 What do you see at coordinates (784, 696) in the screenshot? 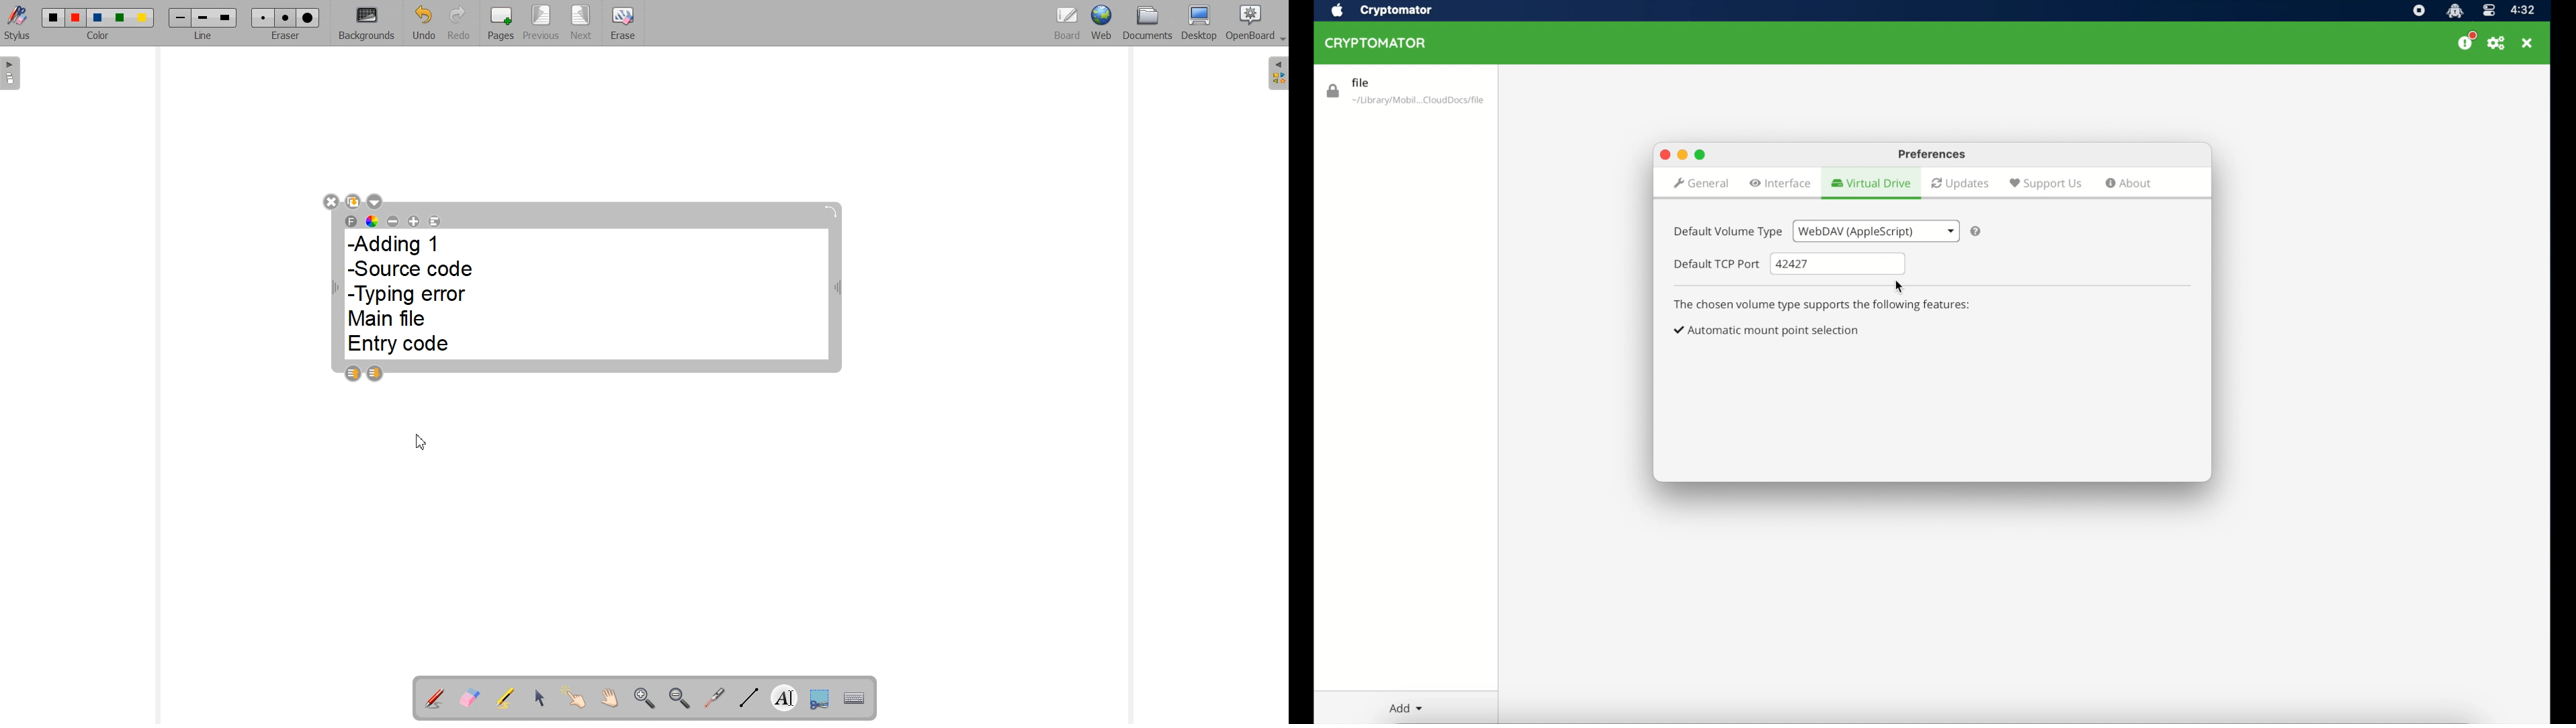
I see `Write text` at bounding box center [784, 696].